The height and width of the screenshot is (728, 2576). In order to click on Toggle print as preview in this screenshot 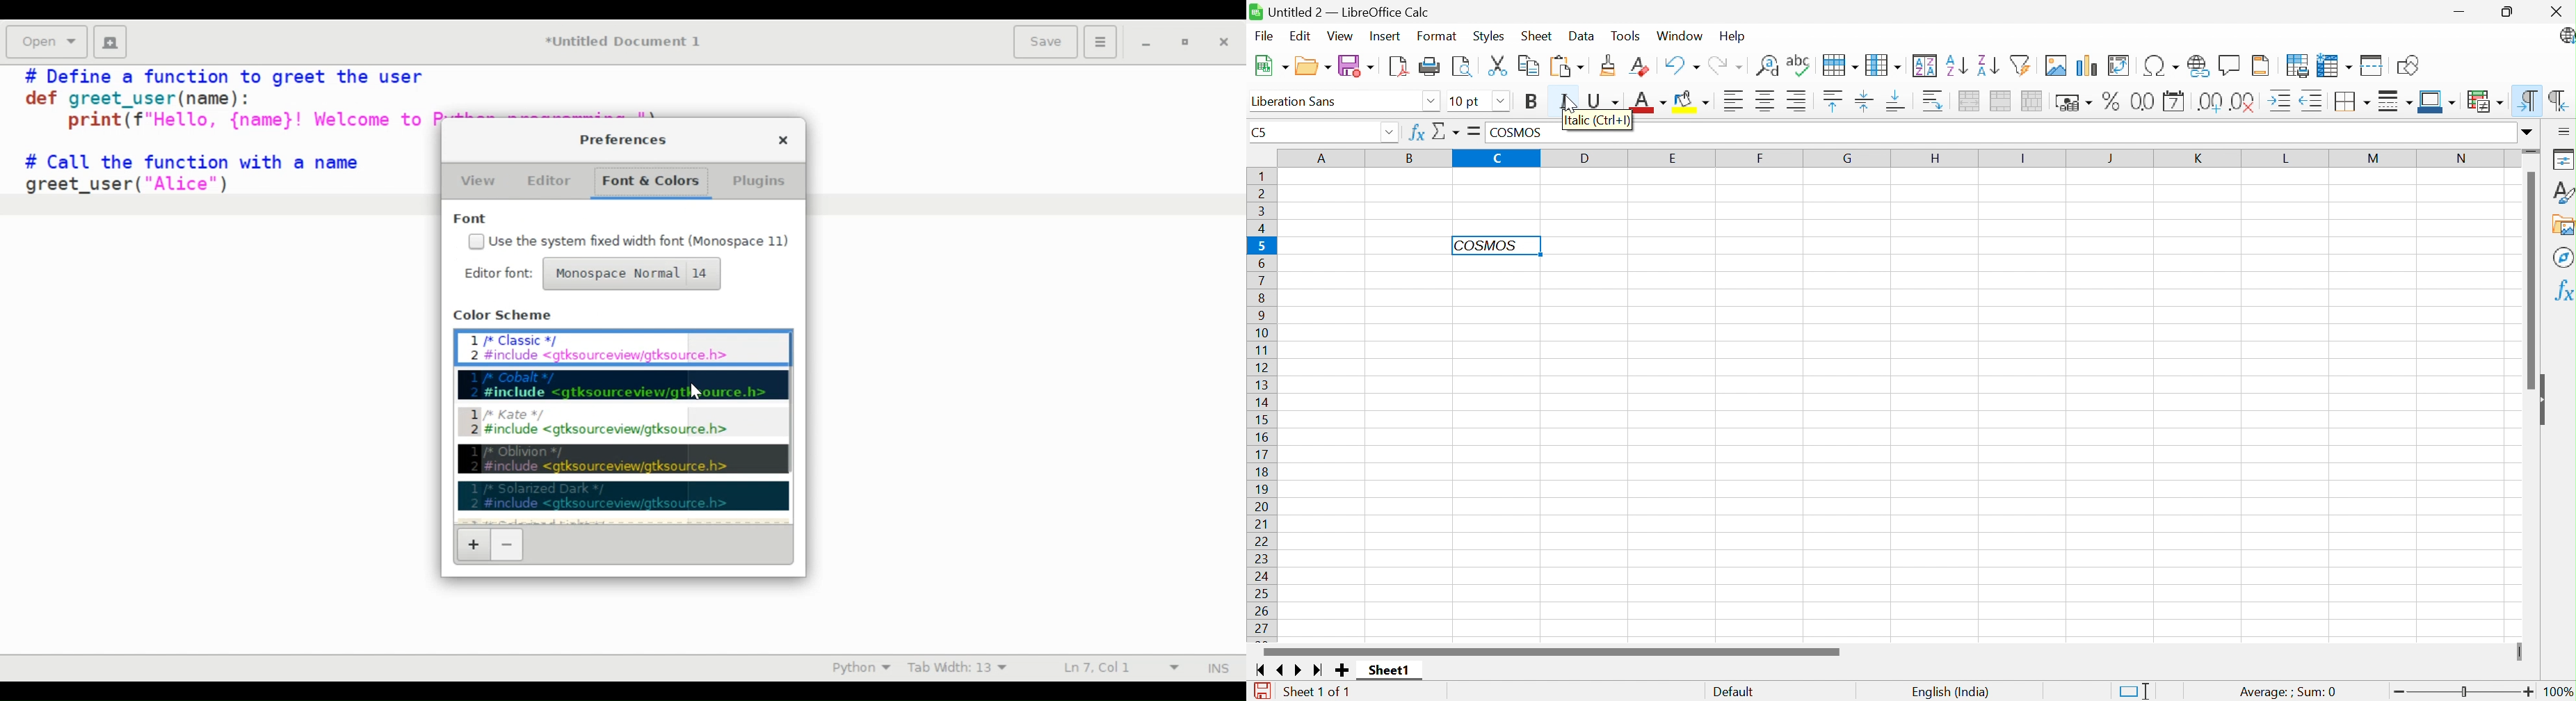, I will do `click(1460, 69)`.